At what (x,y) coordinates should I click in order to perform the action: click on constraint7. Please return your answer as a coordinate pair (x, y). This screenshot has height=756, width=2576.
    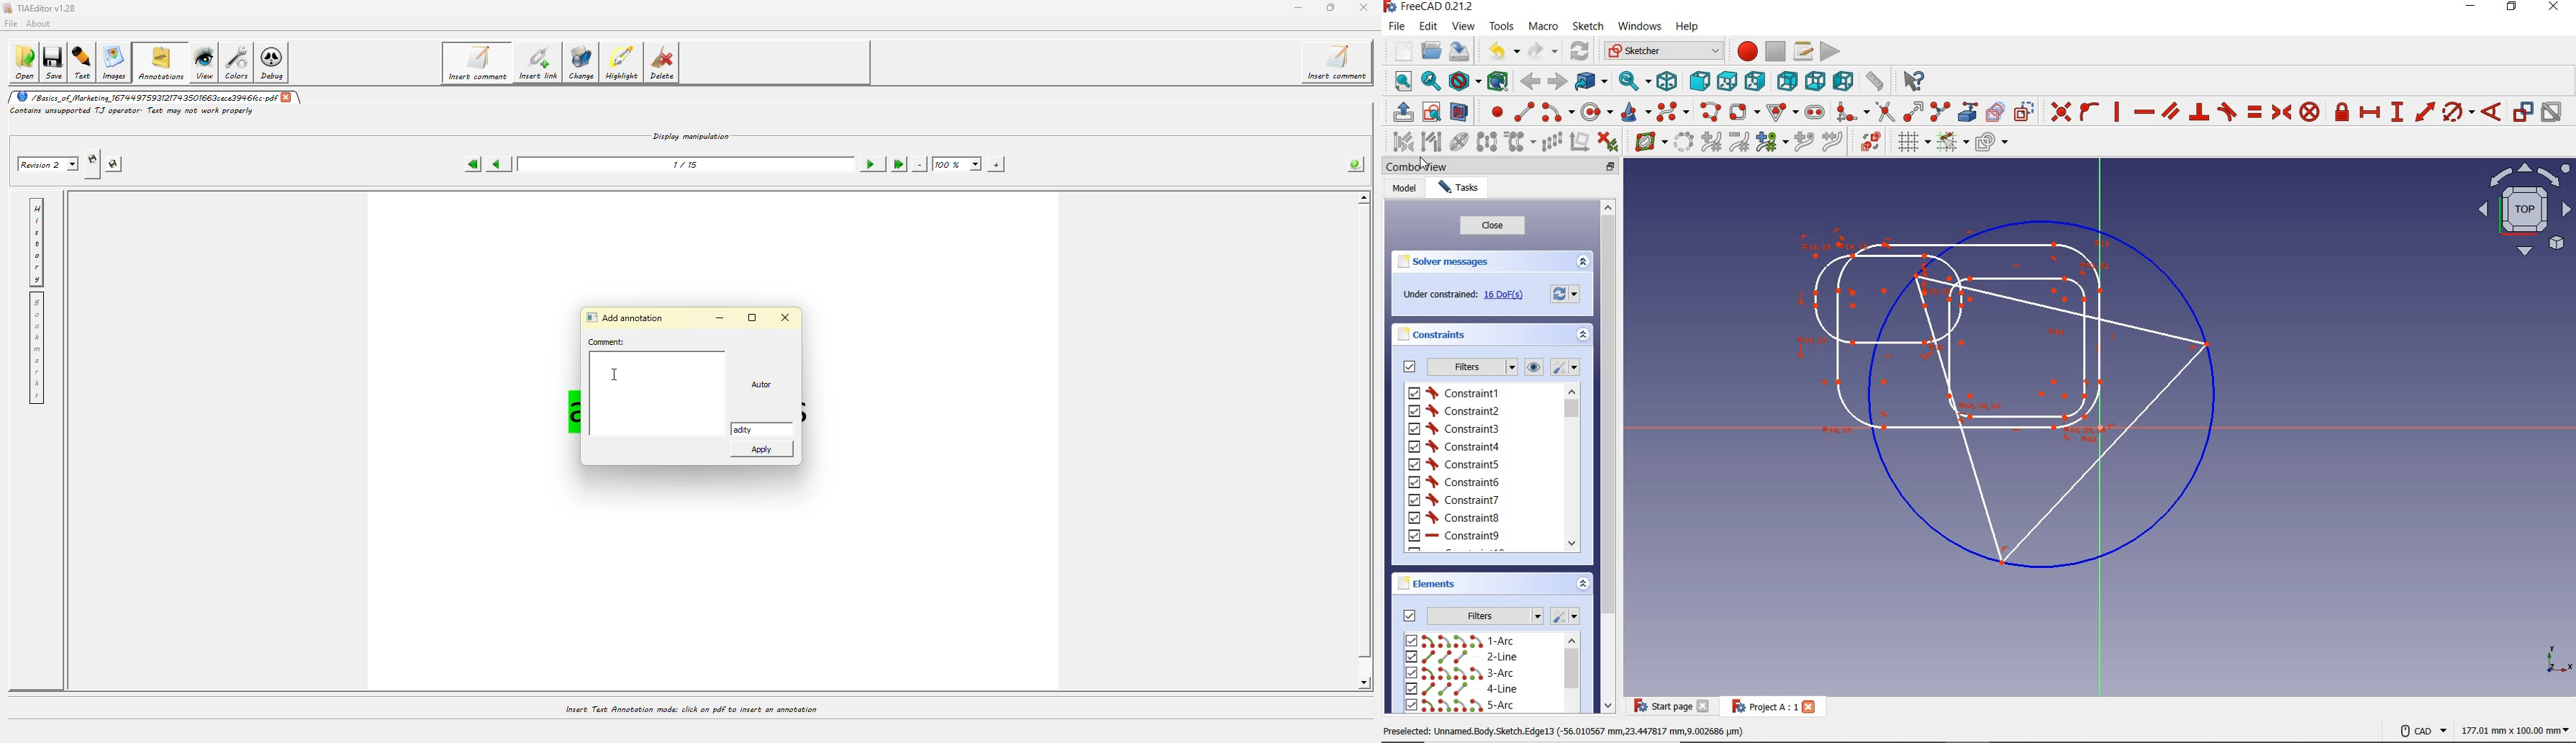
    Looking at the image, I should click on (1455, 500).